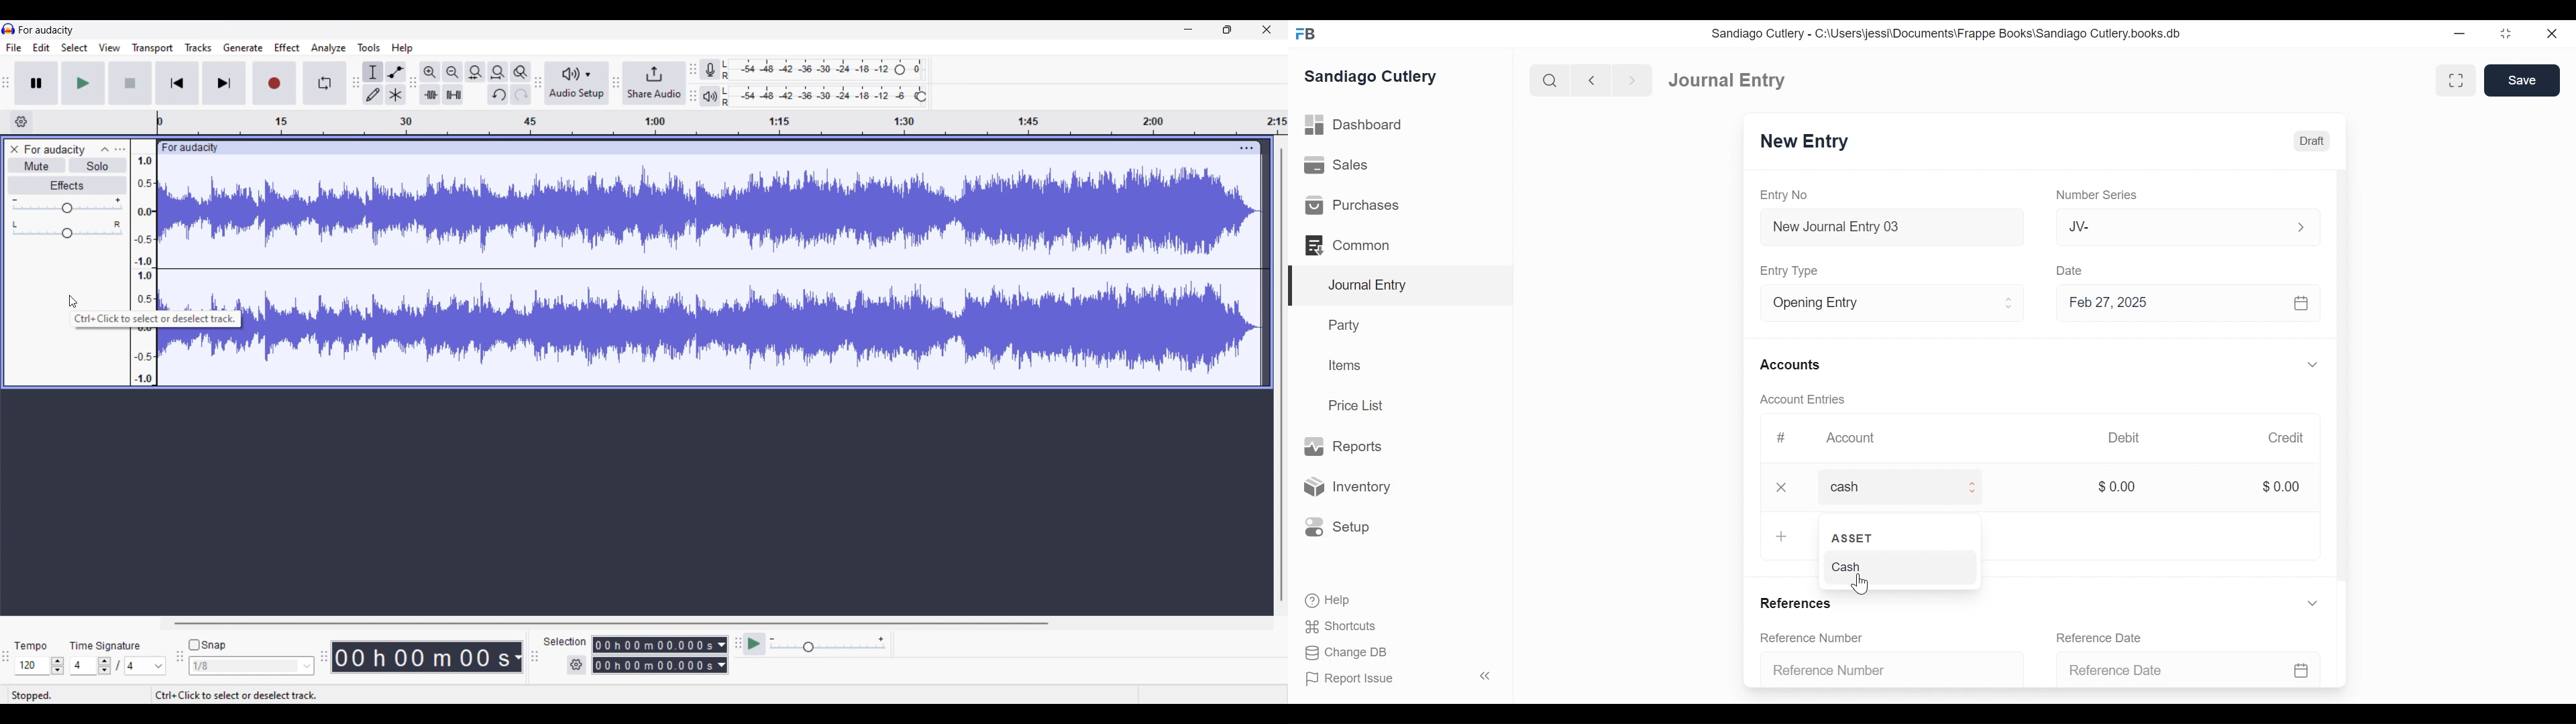  I want to click on Sandiago Cutlery, so click(1373, 78).